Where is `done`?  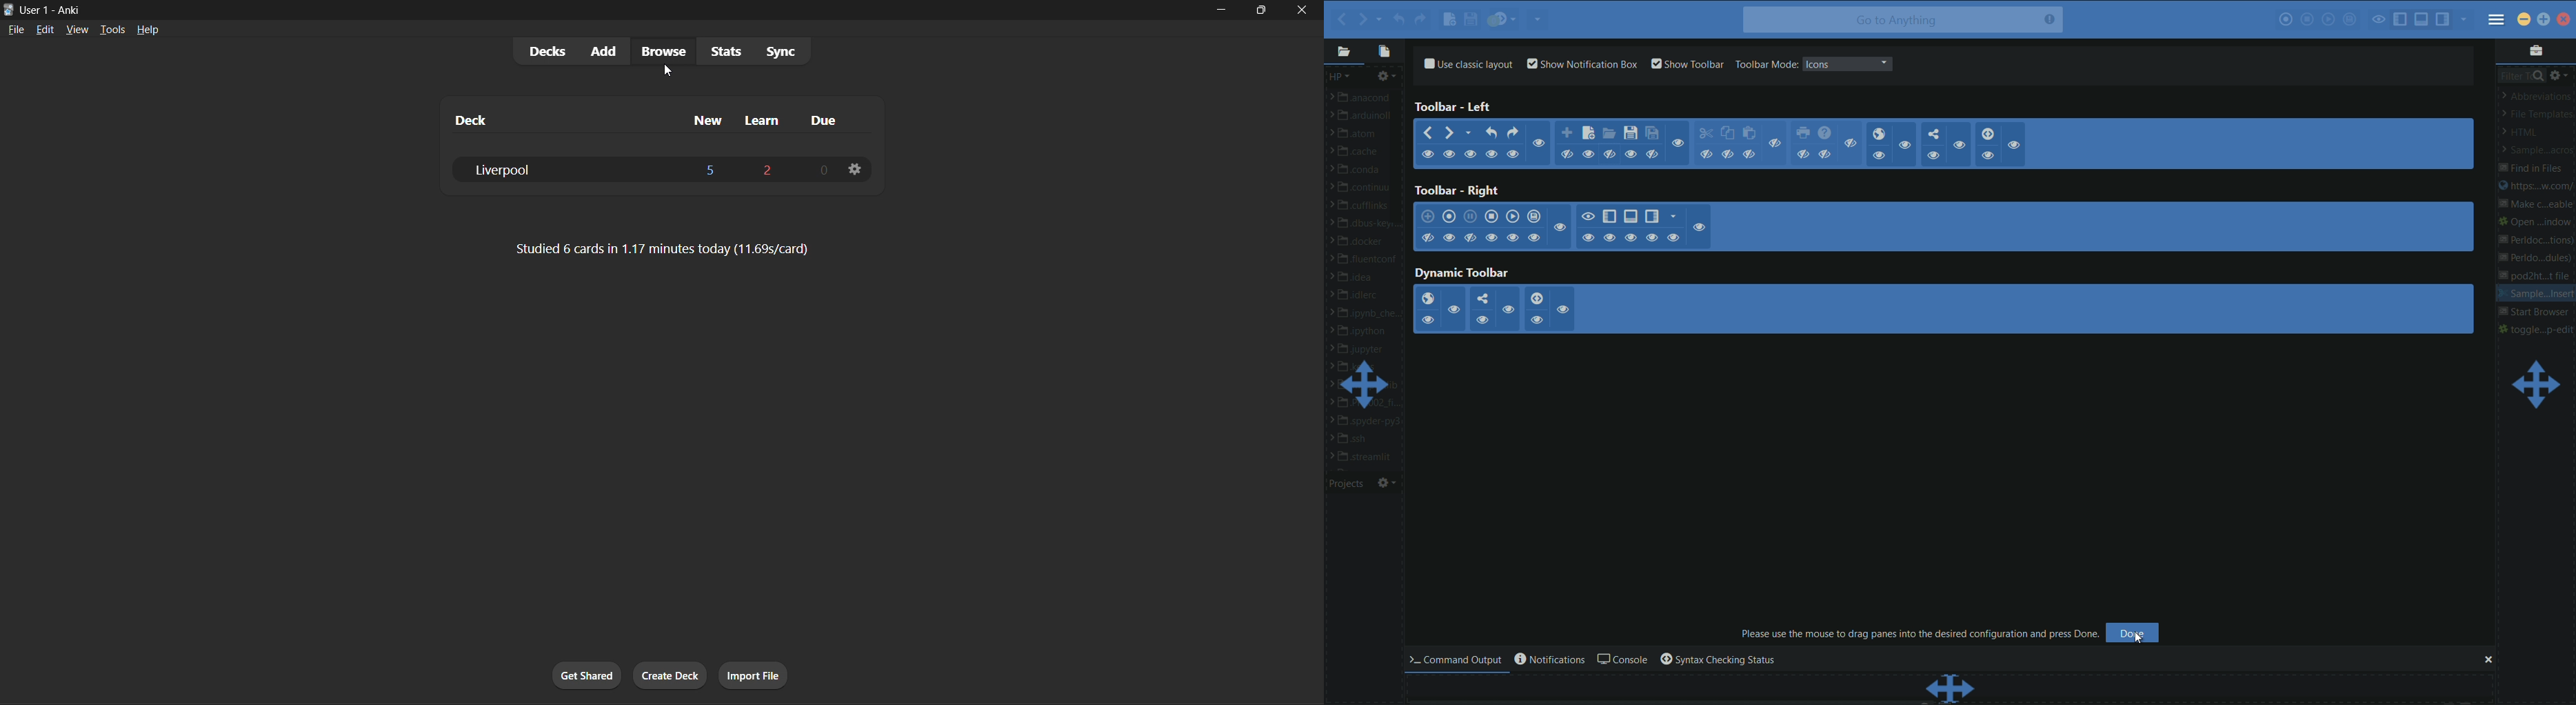 done is located at coordinates (2134, 633).